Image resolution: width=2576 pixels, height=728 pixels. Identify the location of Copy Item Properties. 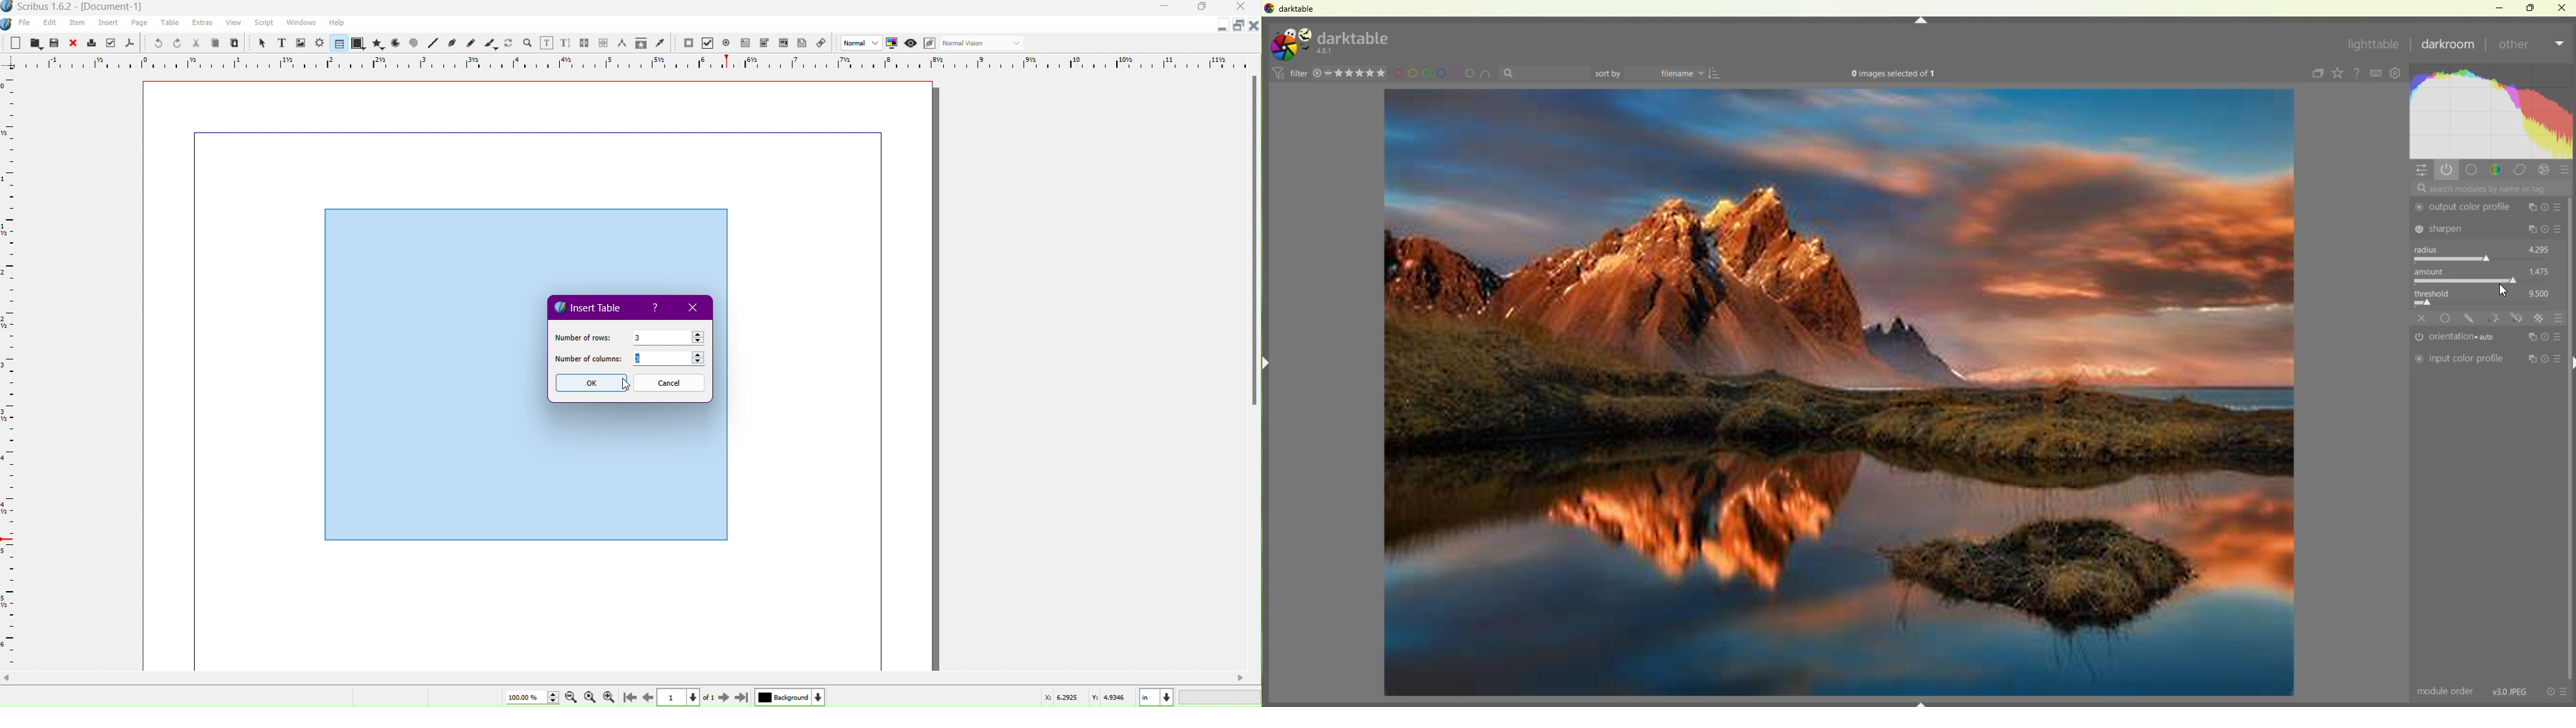
(640, 43).